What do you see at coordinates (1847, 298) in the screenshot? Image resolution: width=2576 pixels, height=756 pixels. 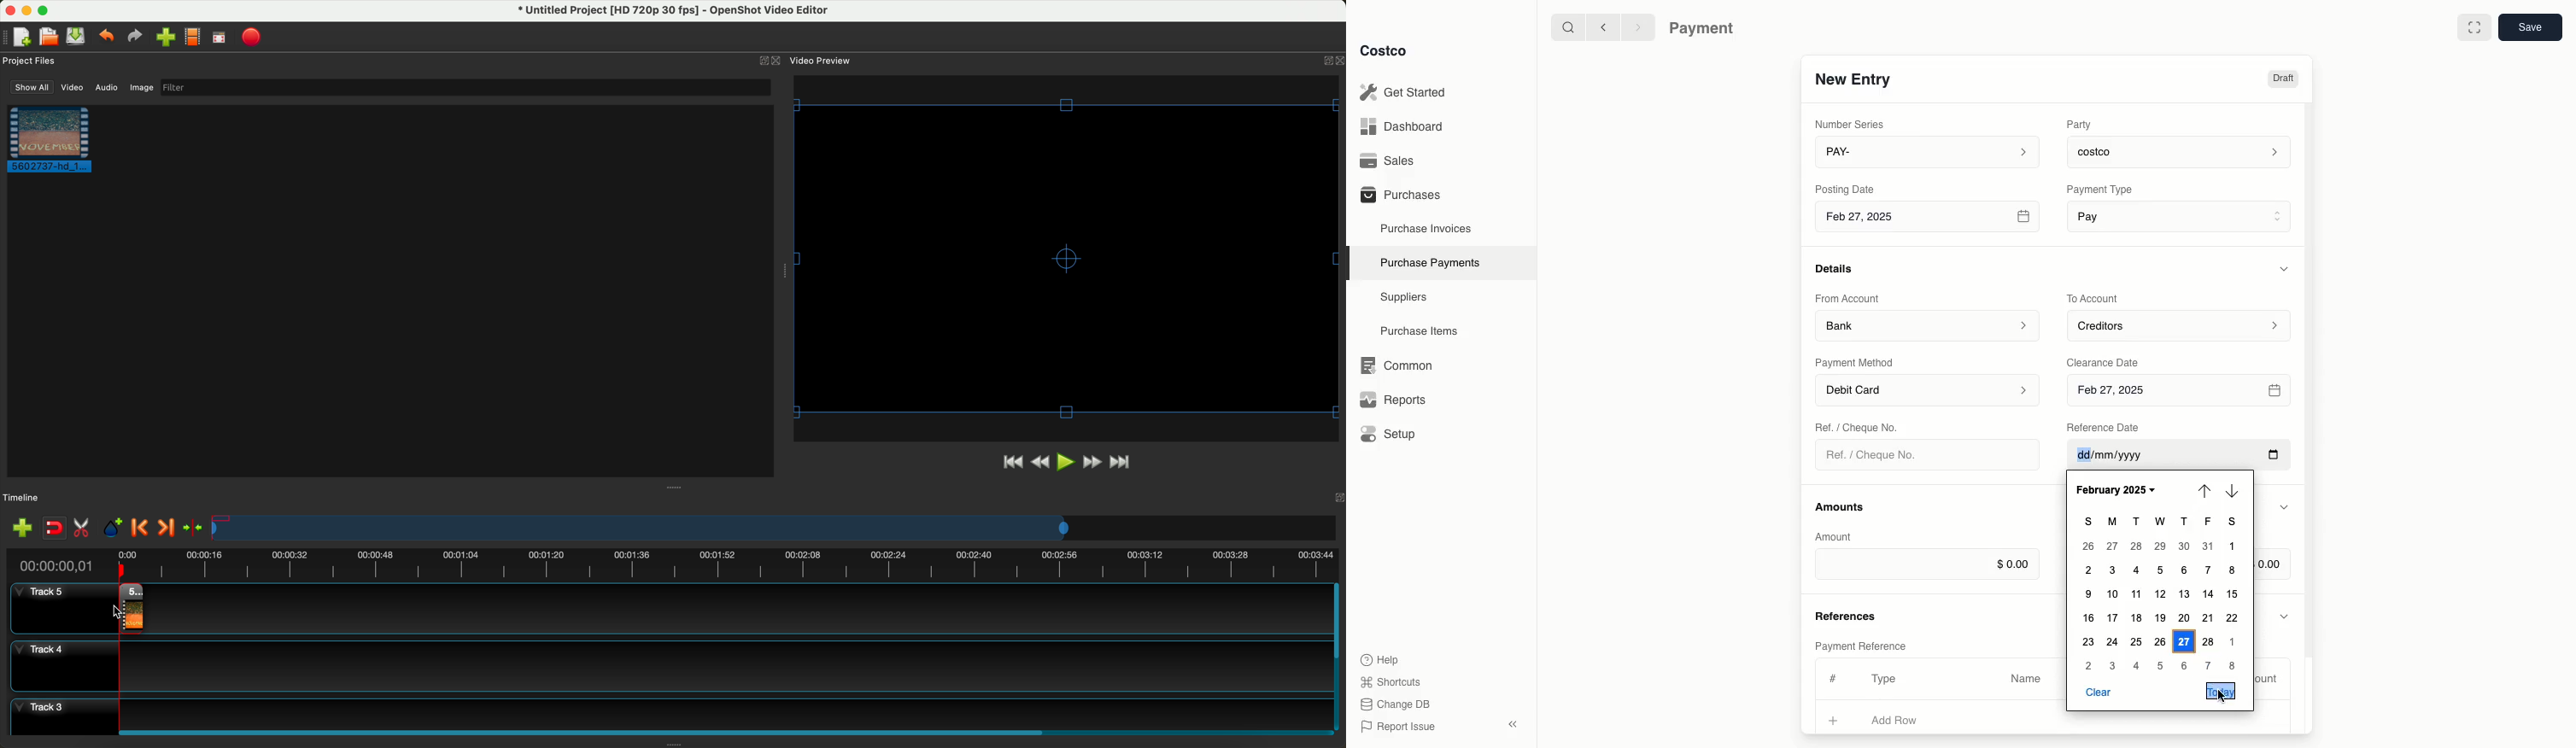 I see `From Account` at bounding box center [1847, 298].